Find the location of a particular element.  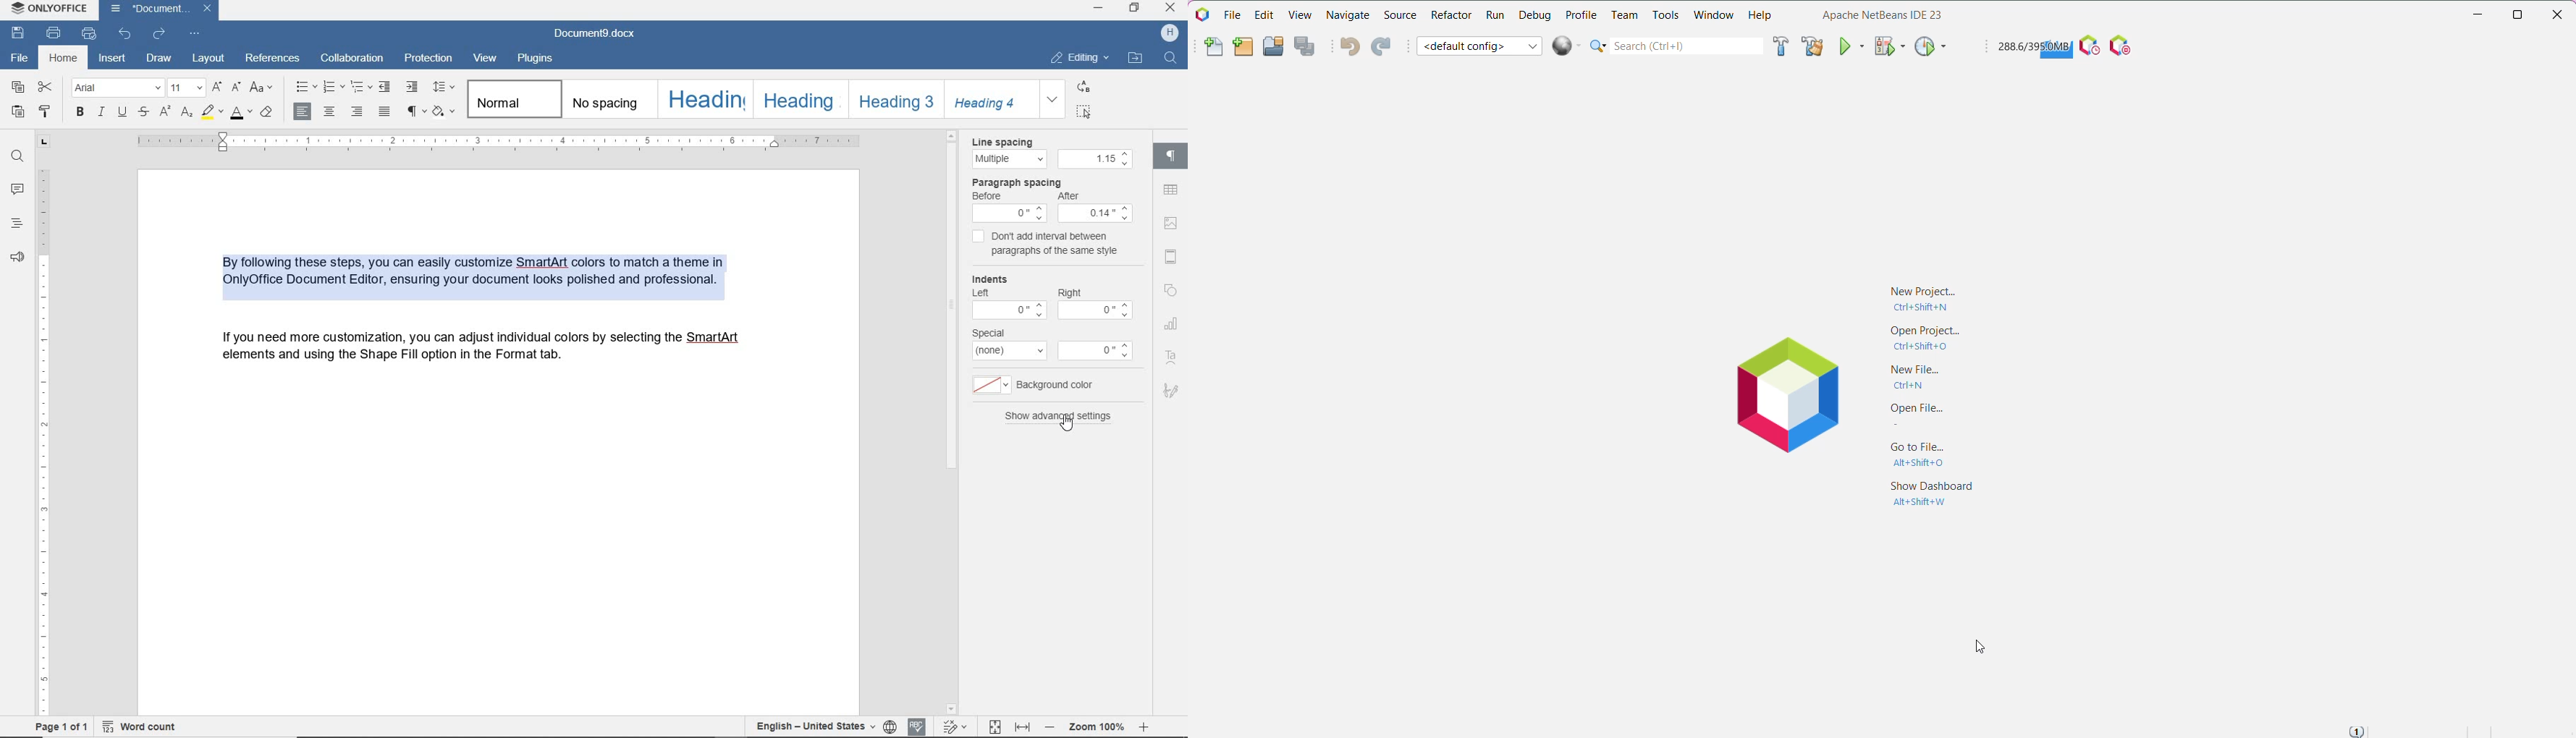

Application Logo is located at coordinates (1784, 397).